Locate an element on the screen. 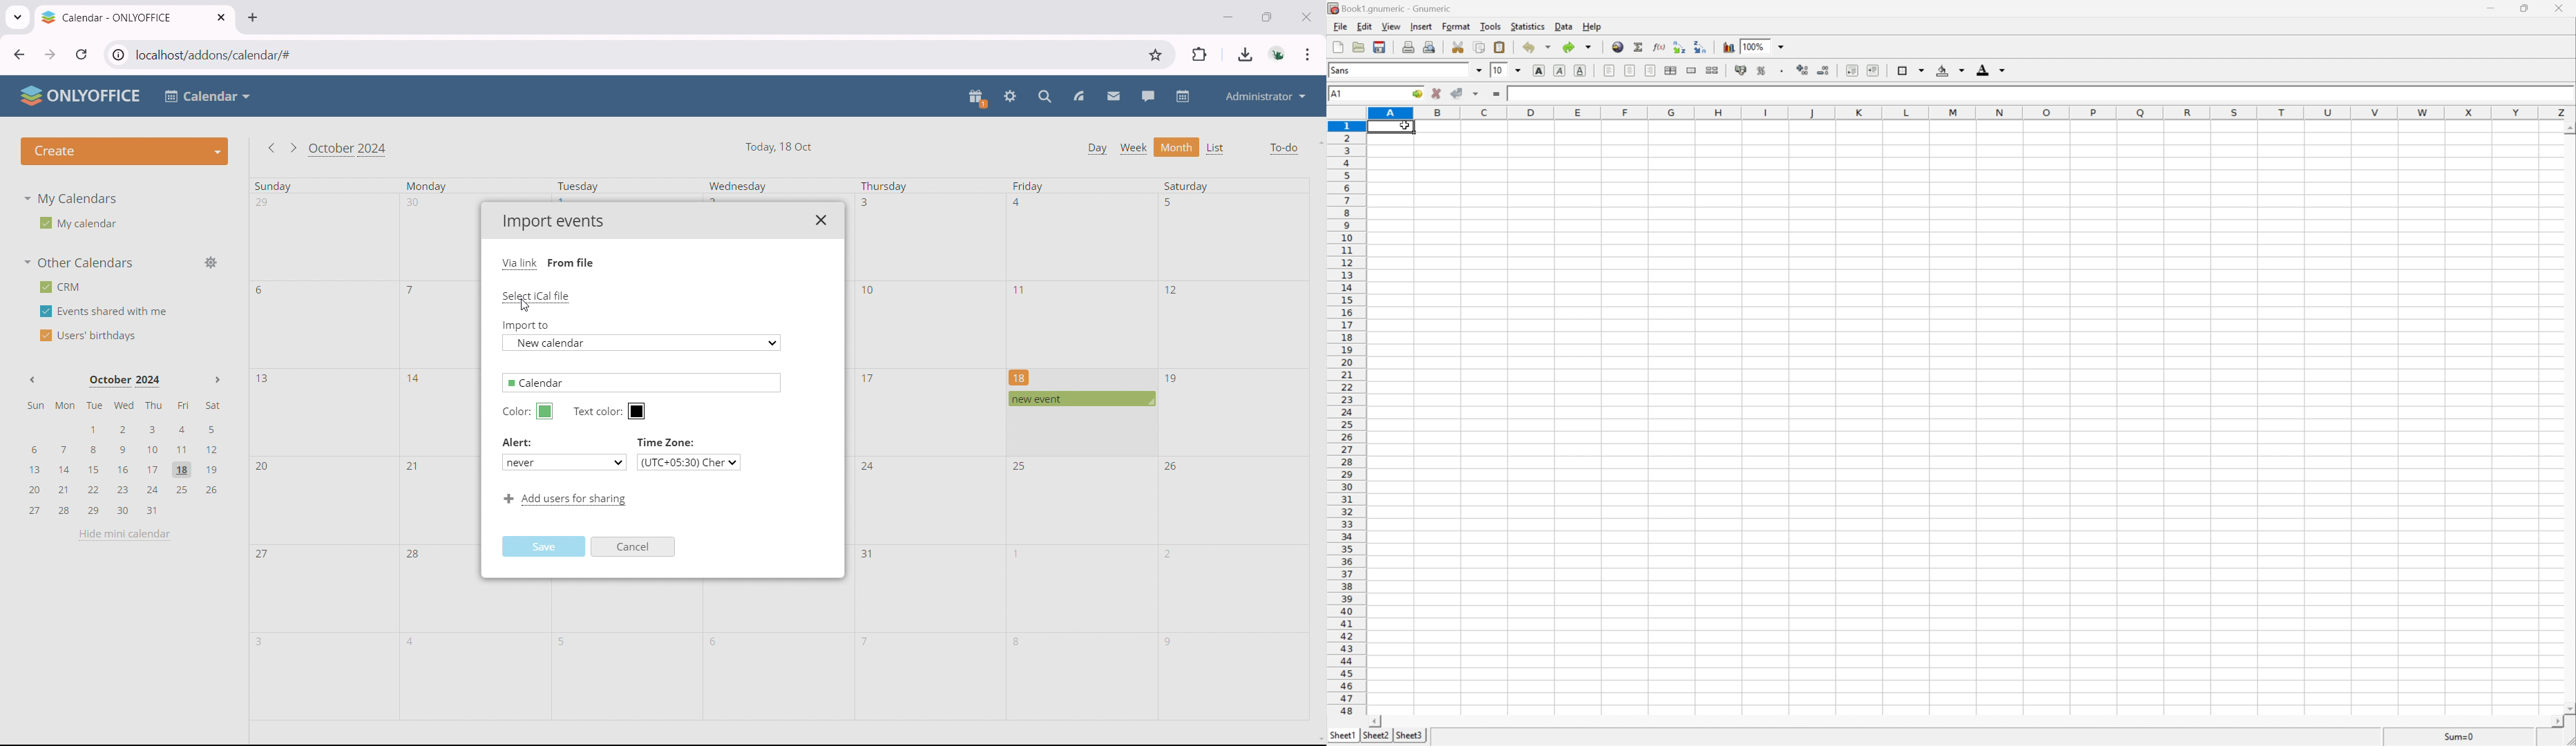  decrease number of decimals displayed is located at coordinates (1824, 74).